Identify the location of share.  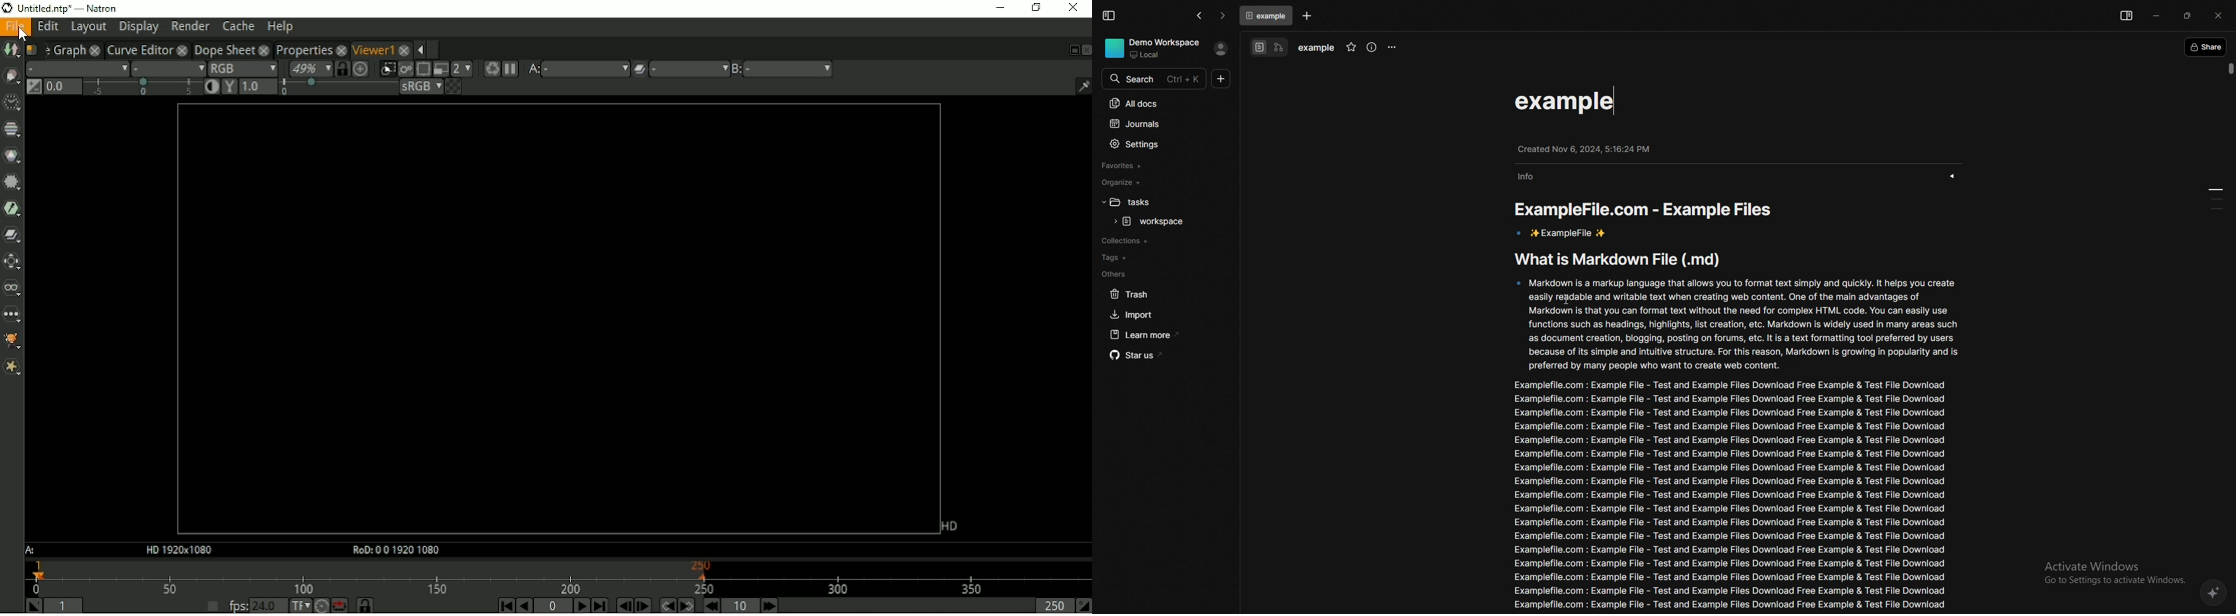
(2207, 46).